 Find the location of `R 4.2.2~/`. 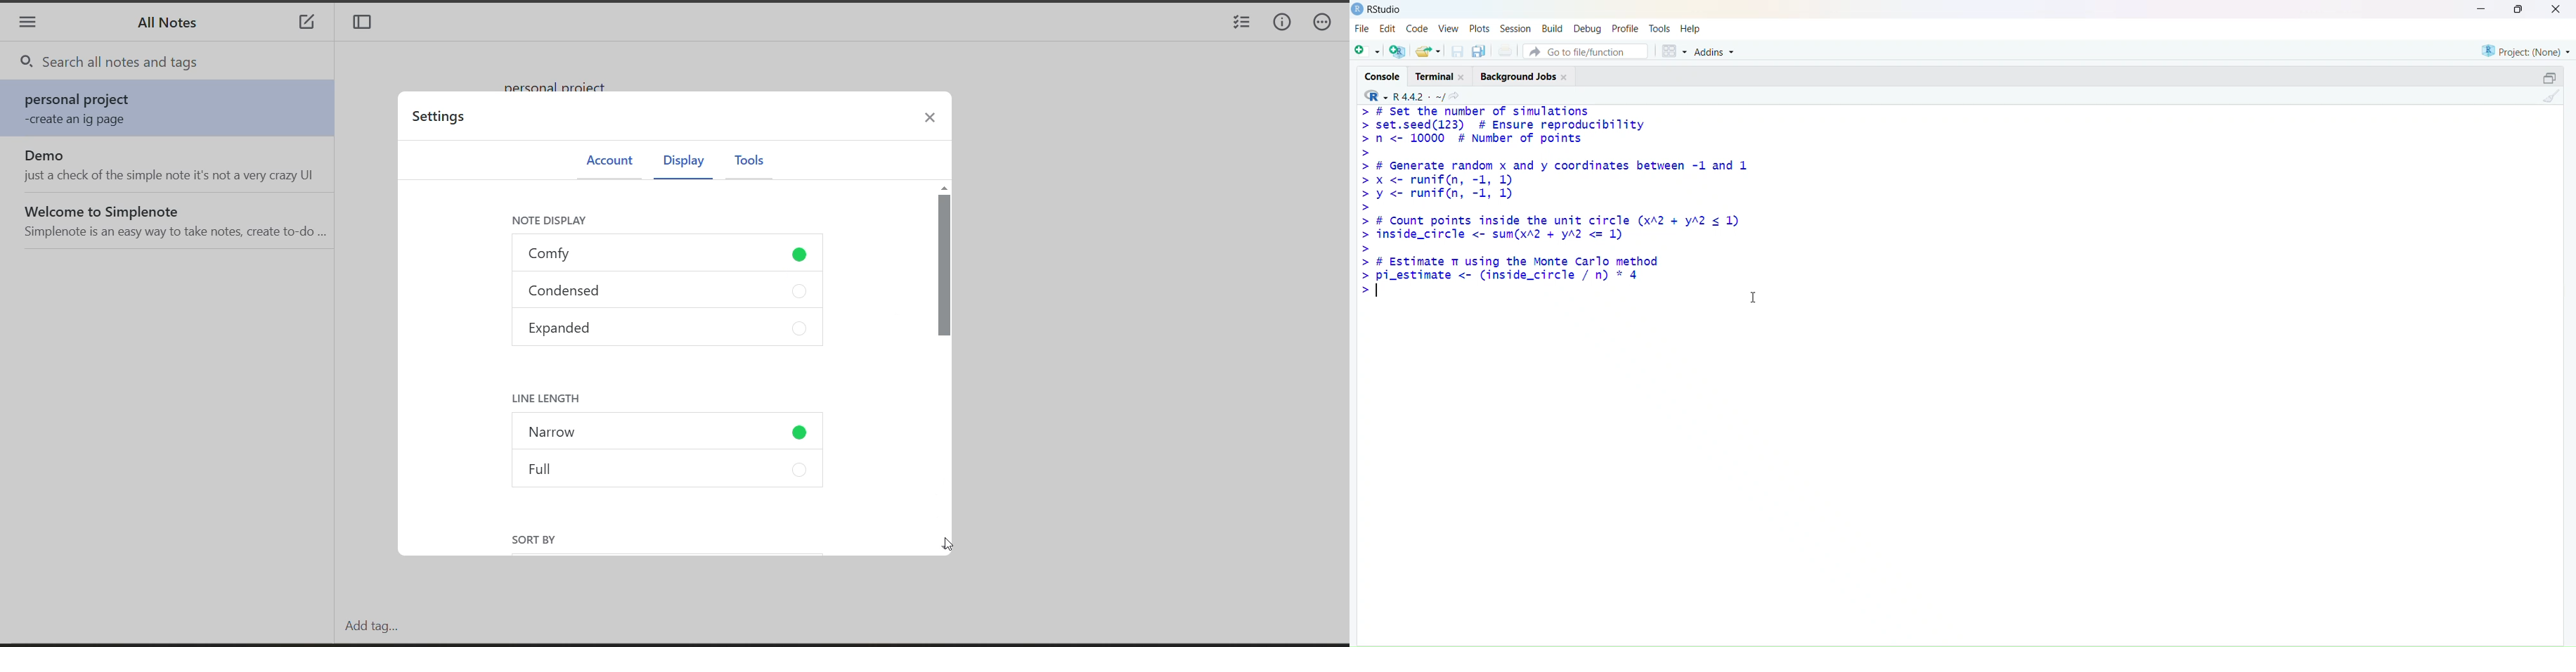

R 4.2.2~/ is located at coordinates (1420, 95).